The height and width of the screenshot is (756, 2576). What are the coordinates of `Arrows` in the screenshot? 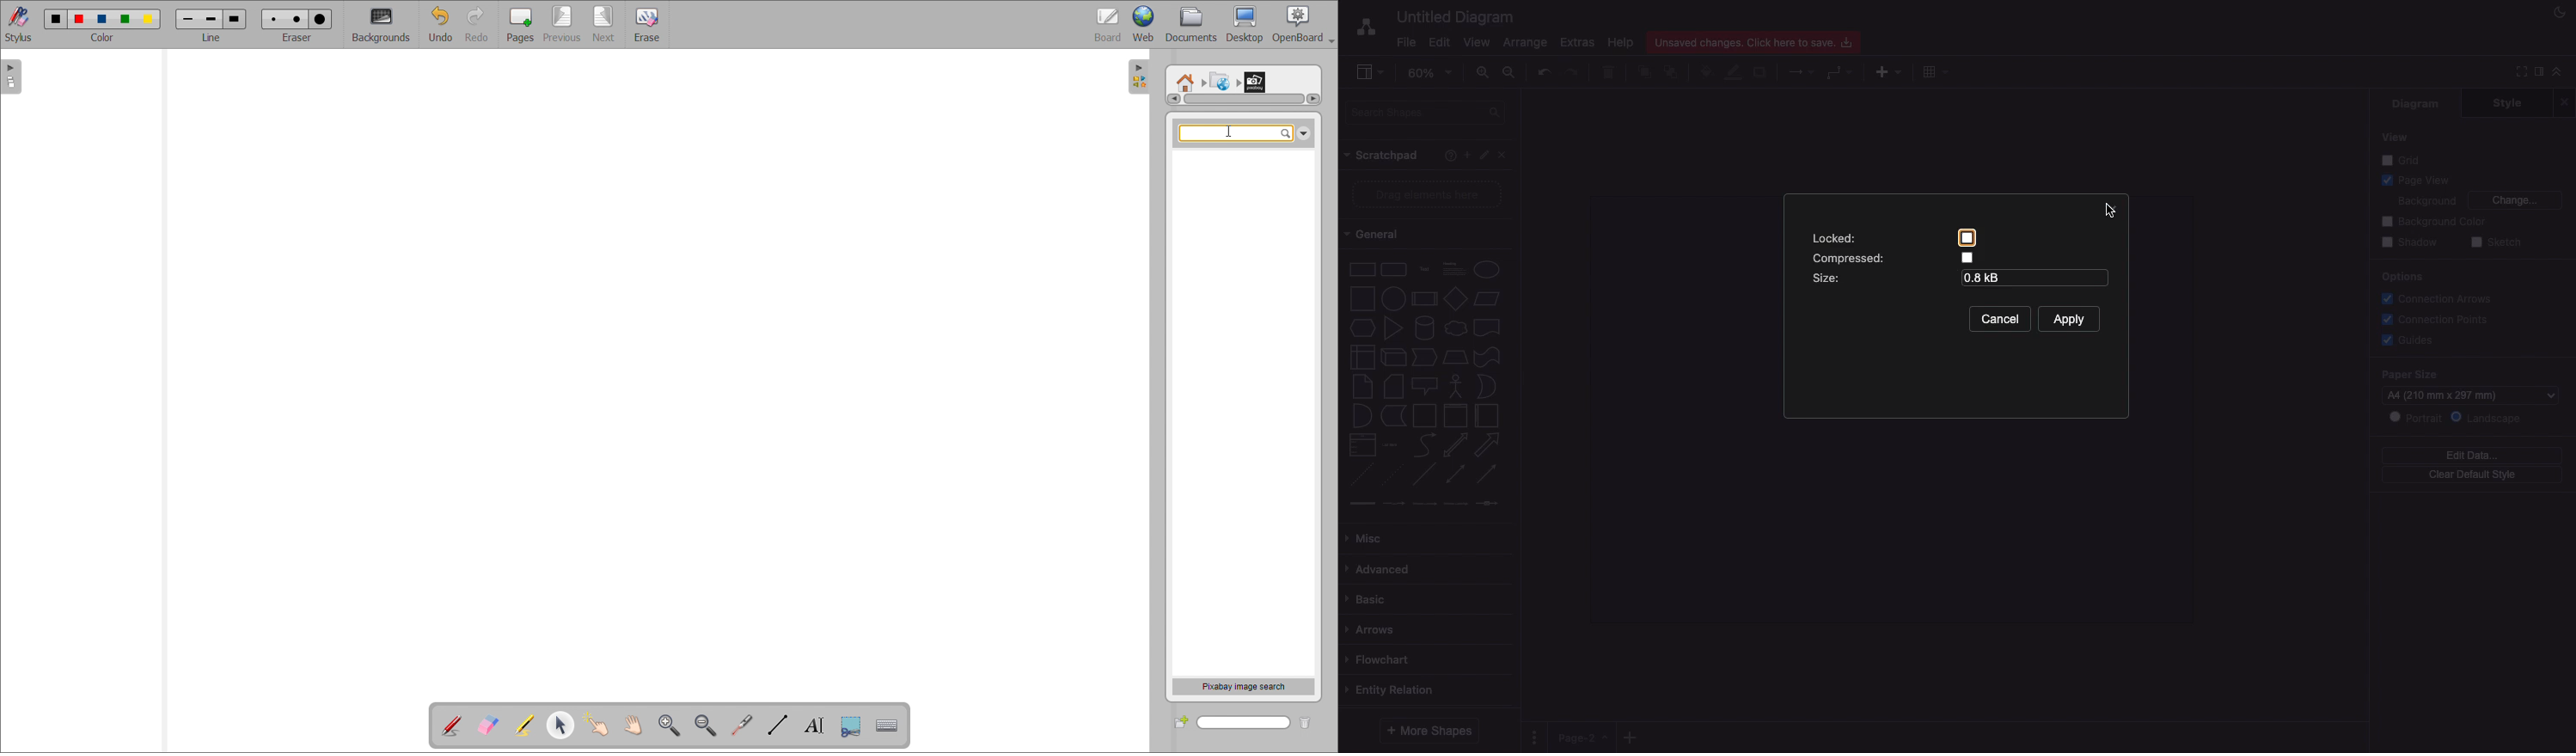 It's located at (1802, 70).